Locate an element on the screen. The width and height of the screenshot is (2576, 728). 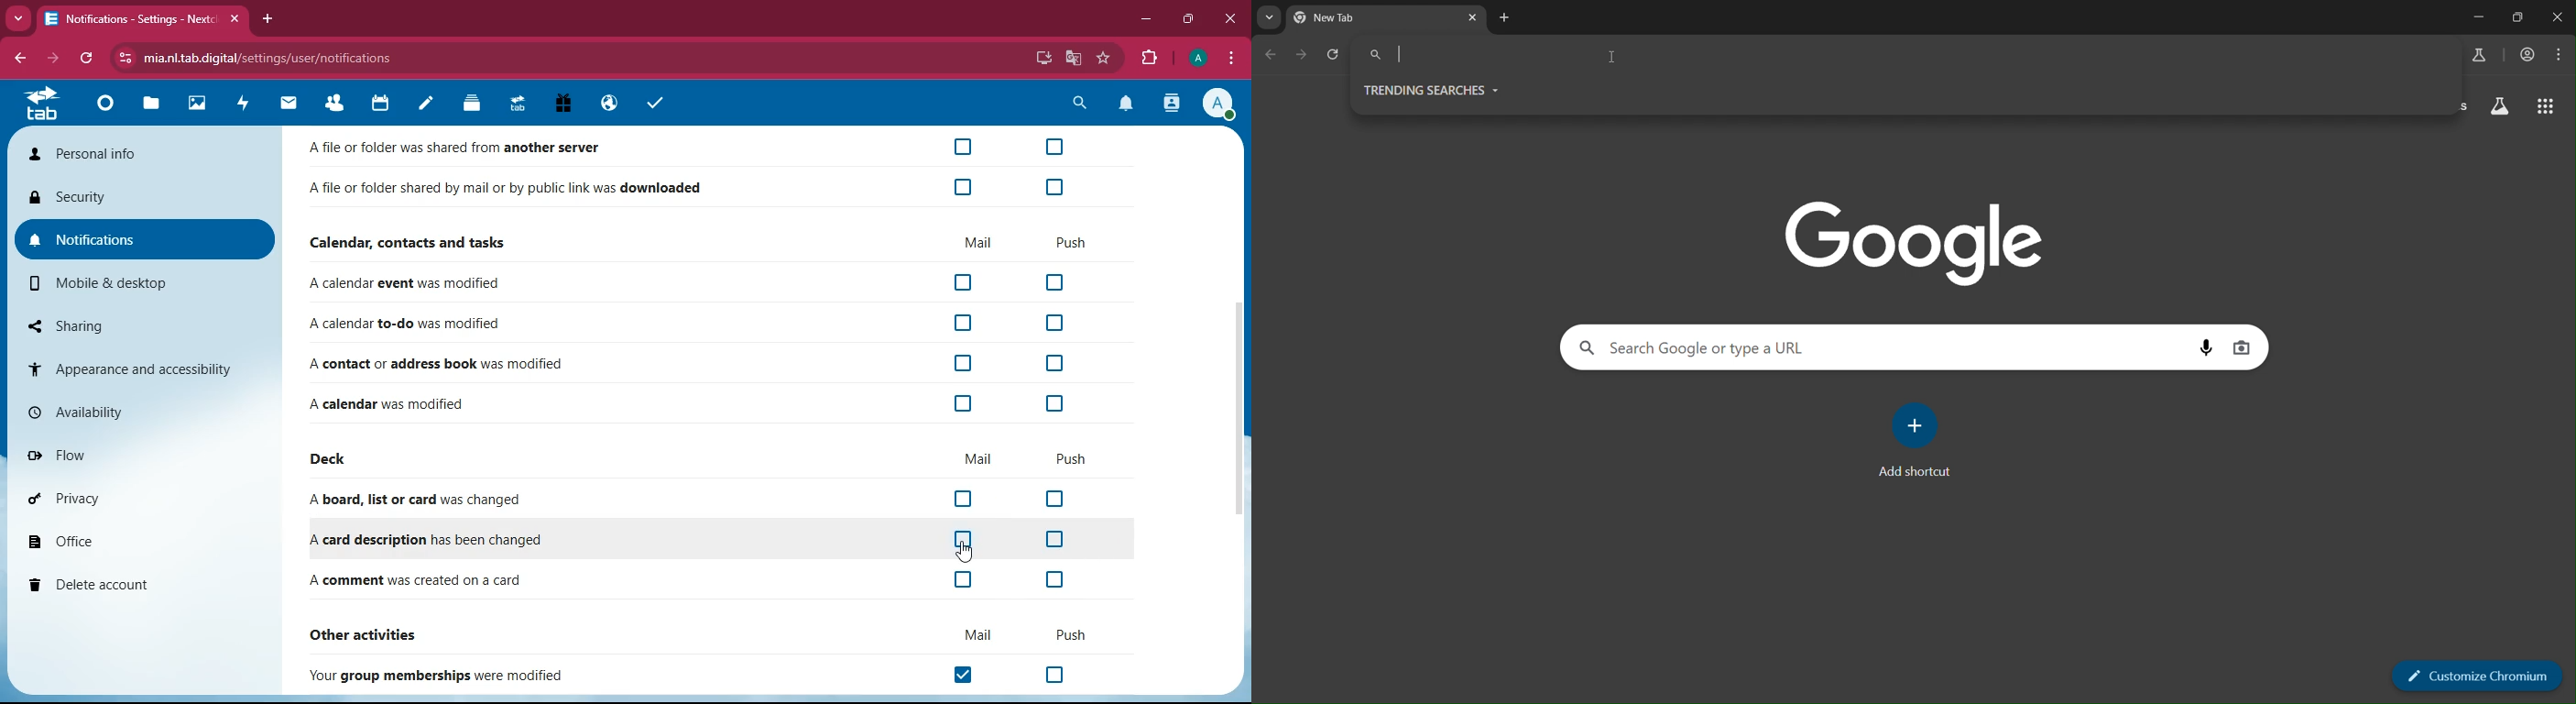
close is located at coordinates (1228, 19).